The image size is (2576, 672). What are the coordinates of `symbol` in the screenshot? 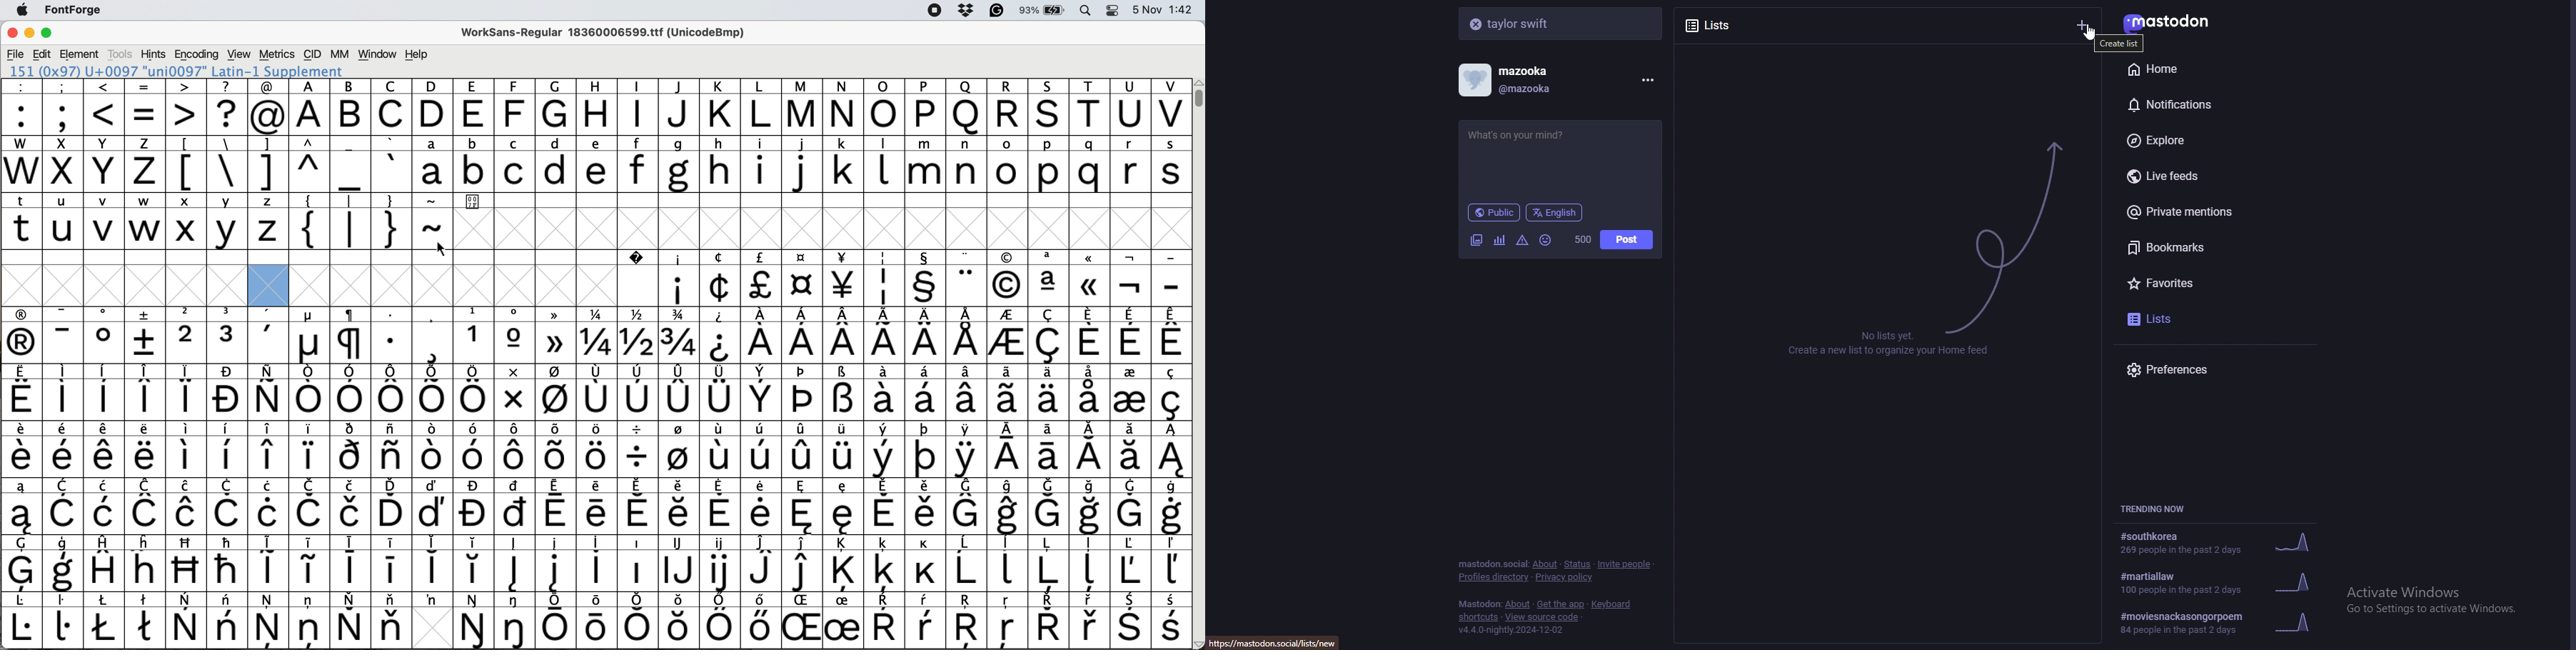 It's located at (21, 507).